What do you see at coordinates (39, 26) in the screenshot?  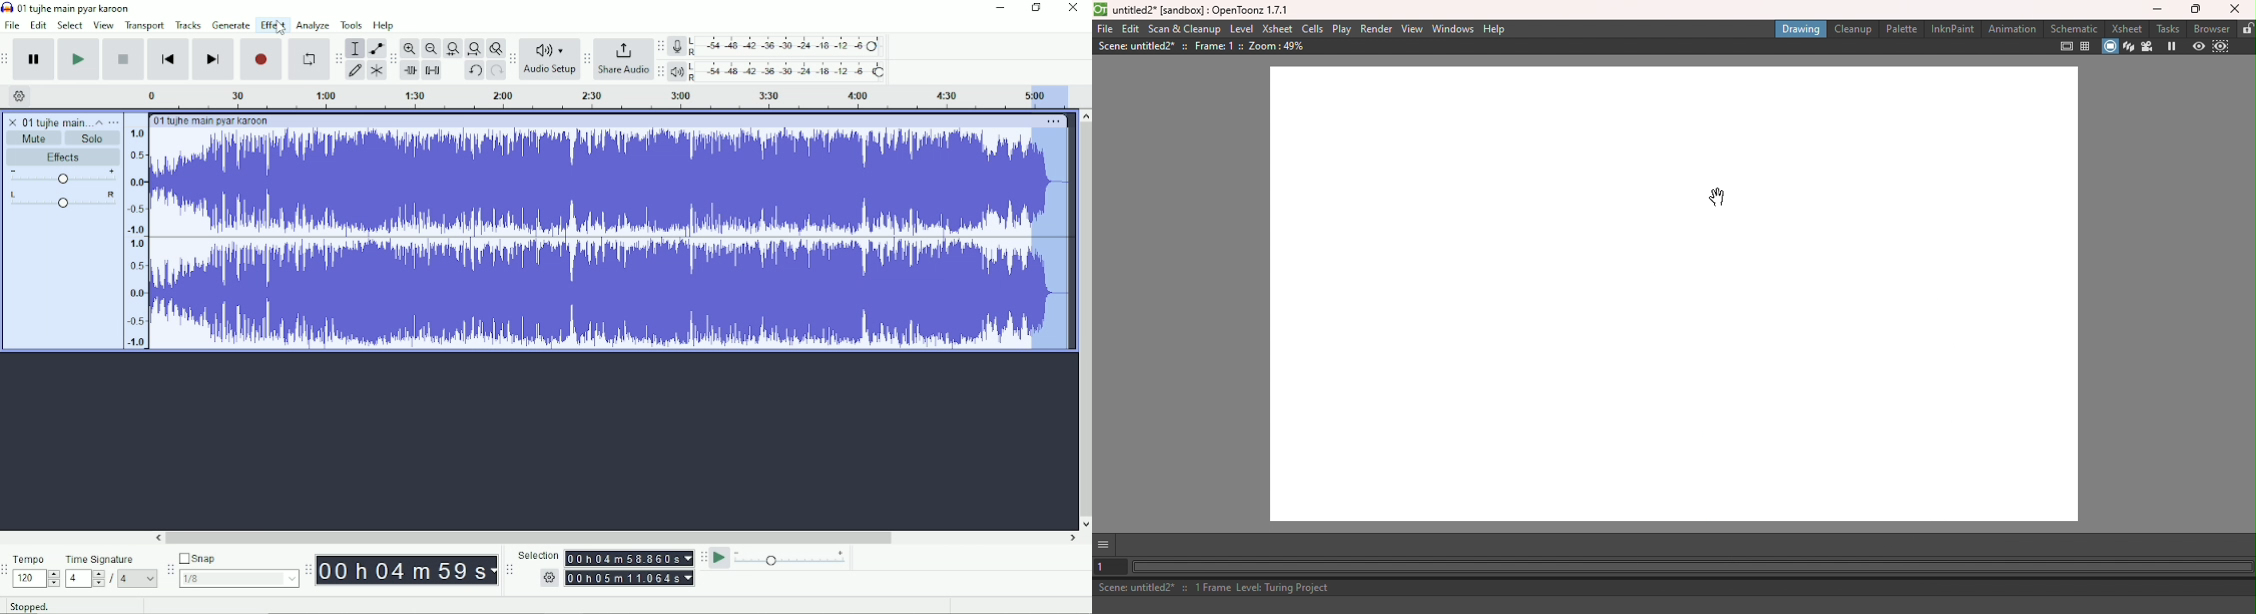 I see `Edit` at bounding box center [39, 26].